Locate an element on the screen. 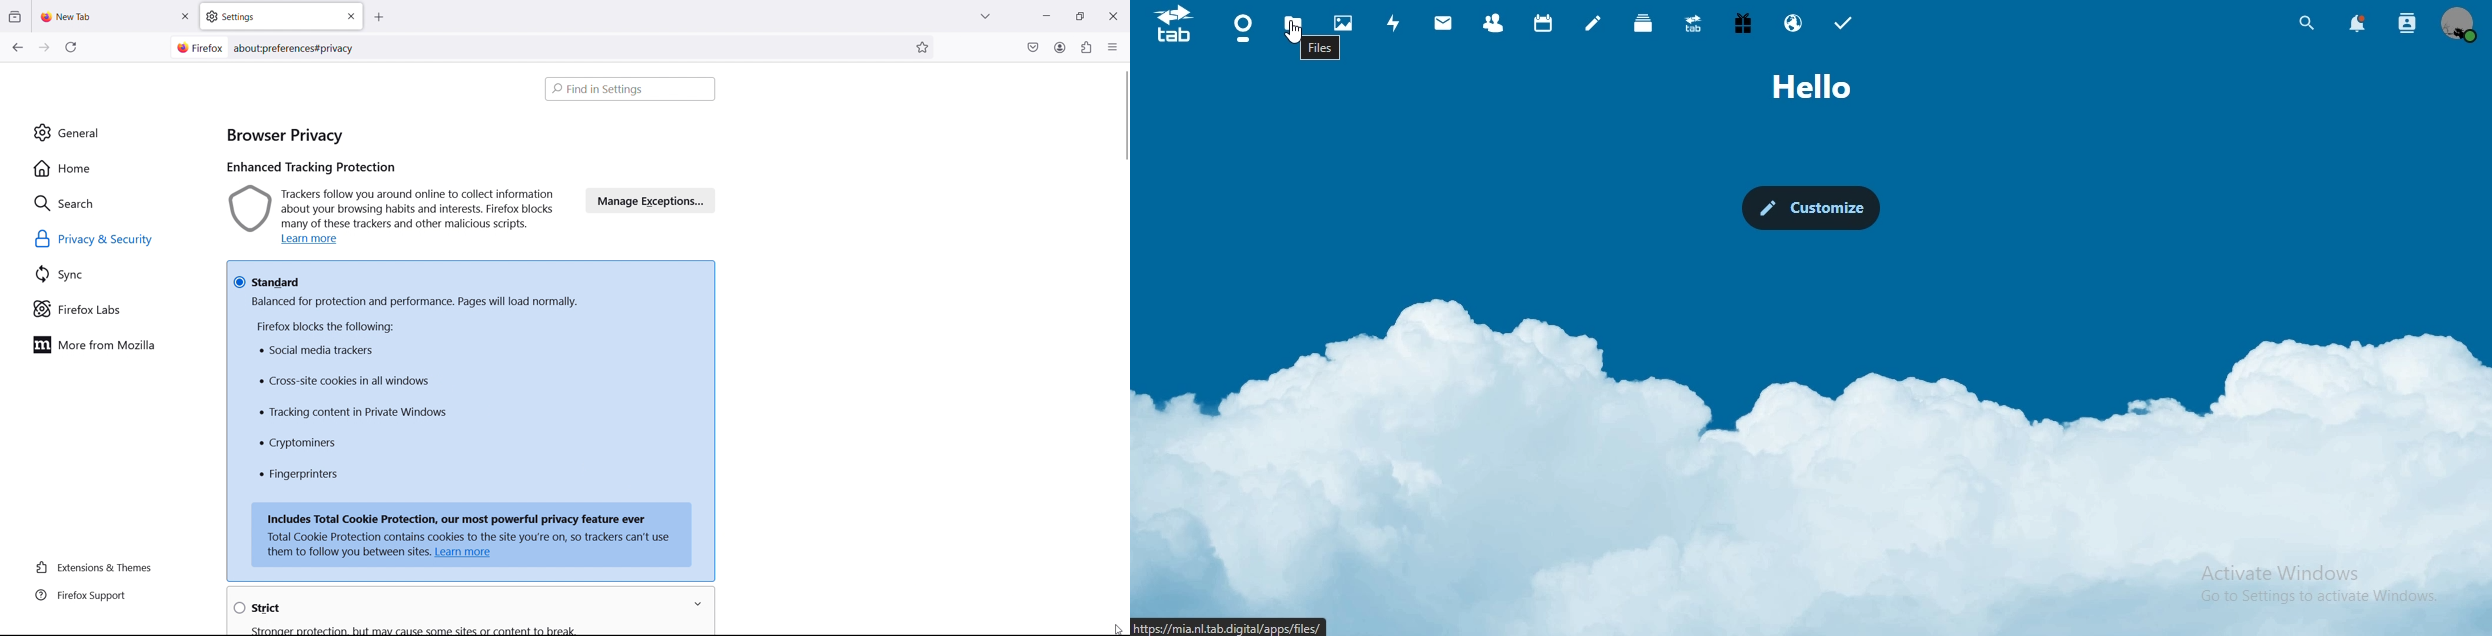  strict privacy & security options is located at coordinates (445, 609).